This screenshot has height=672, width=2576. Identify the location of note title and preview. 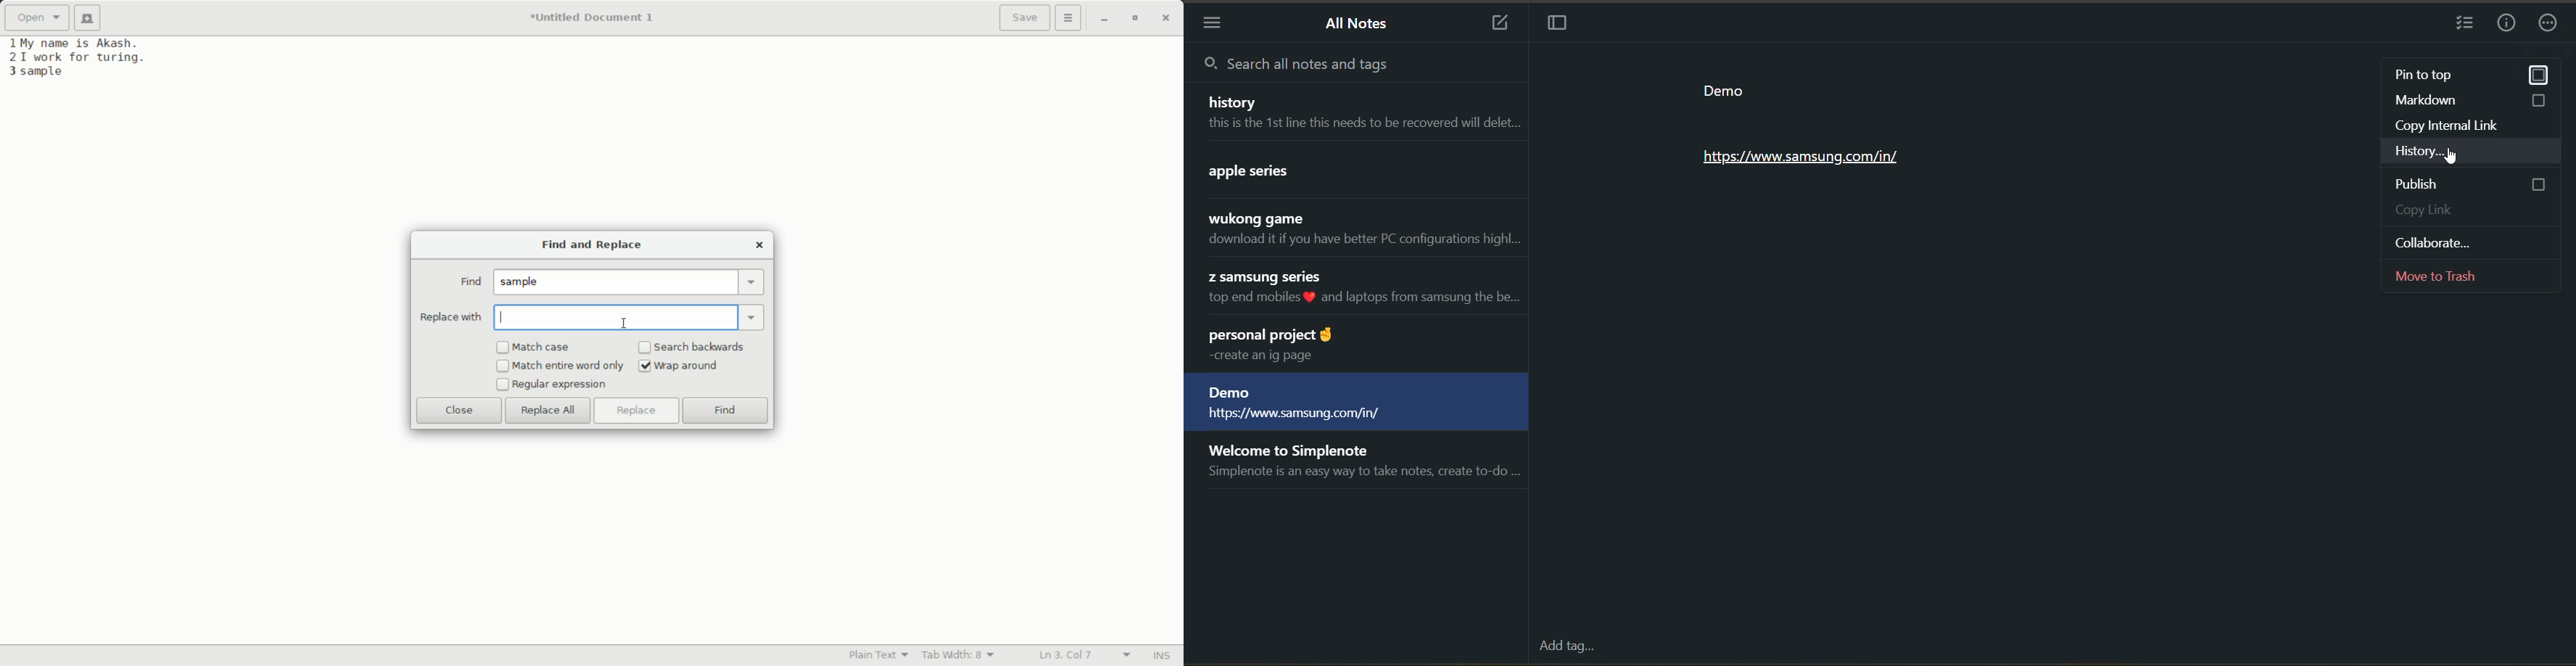
(1352, 345).